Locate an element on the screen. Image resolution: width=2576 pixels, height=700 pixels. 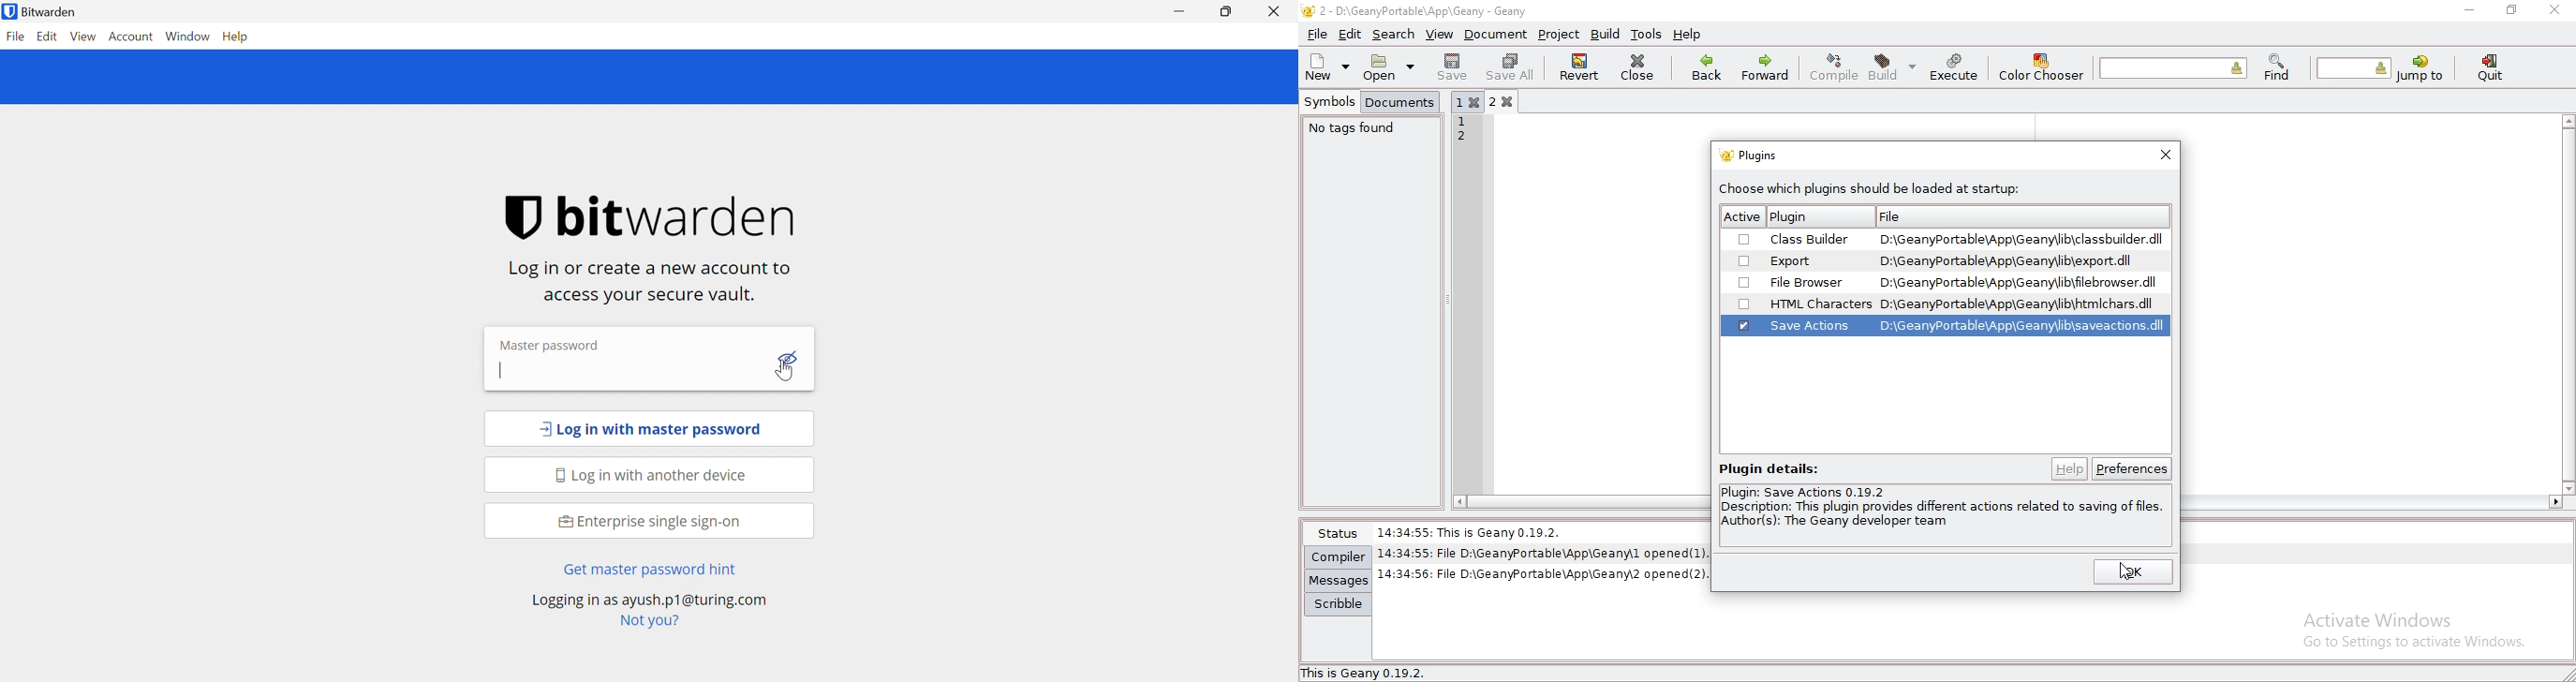
Help is located at coordinates (237, 36).